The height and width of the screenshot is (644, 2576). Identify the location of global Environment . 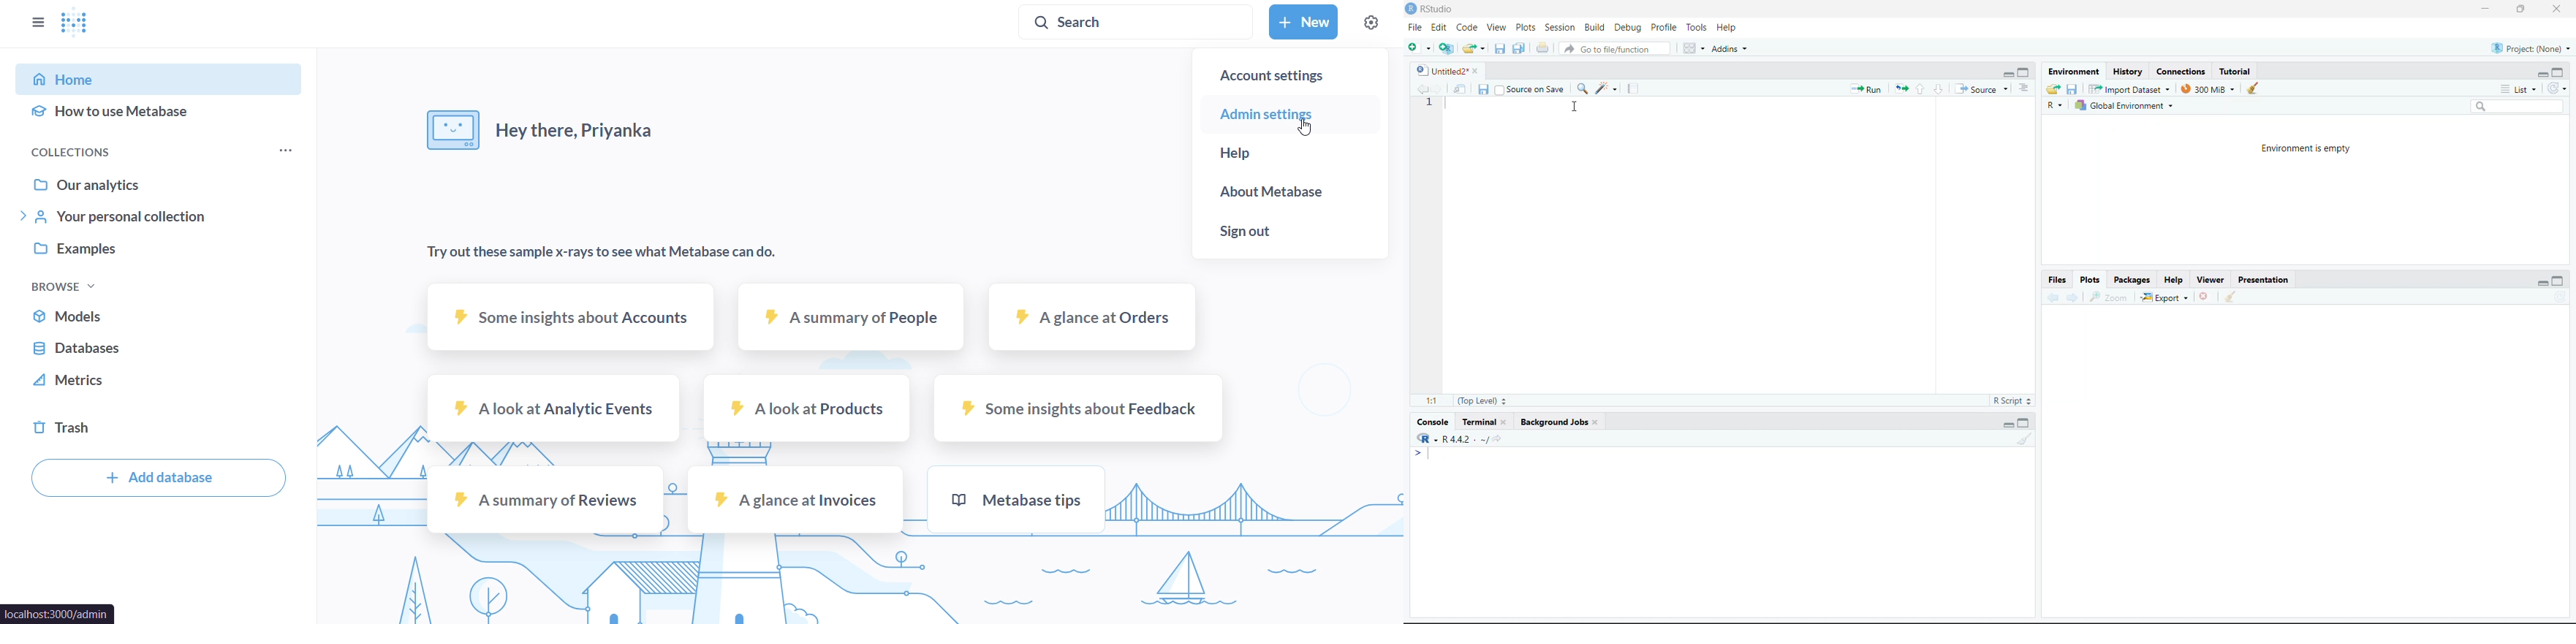
(2127, 105).